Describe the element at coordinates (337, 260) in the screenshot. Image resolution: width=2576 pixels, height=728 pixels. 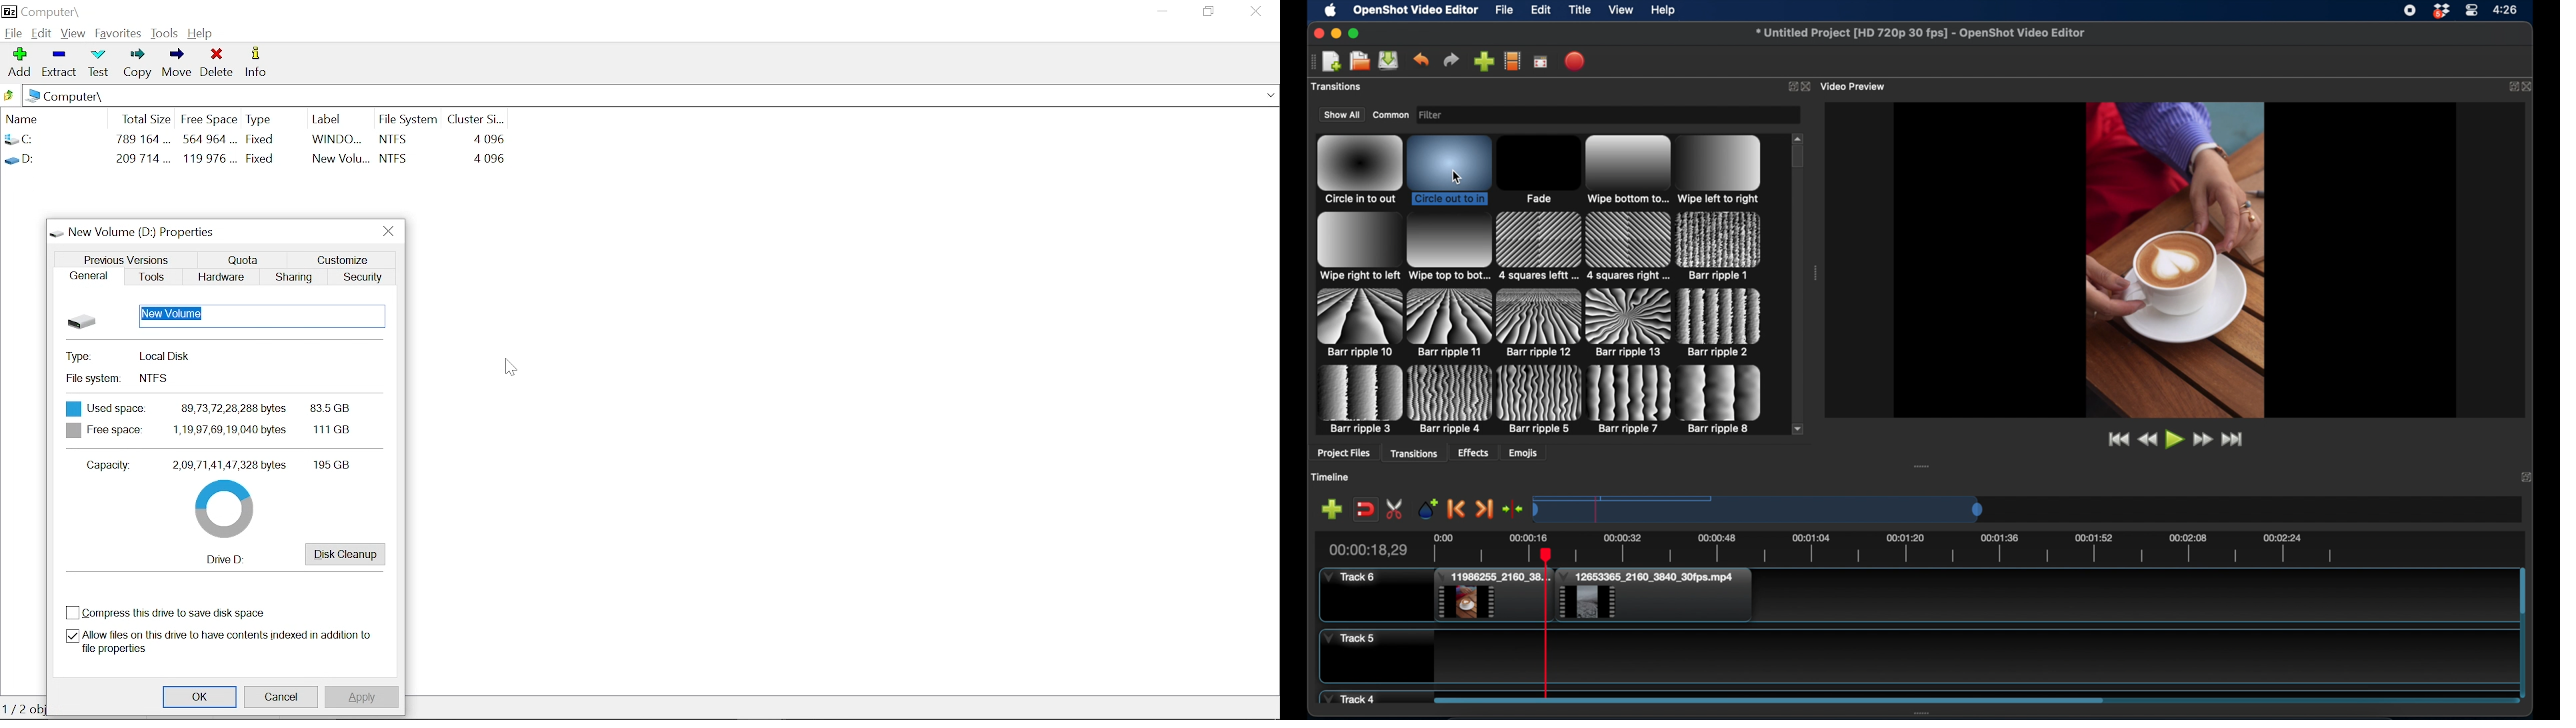
I see `customize` at that location.